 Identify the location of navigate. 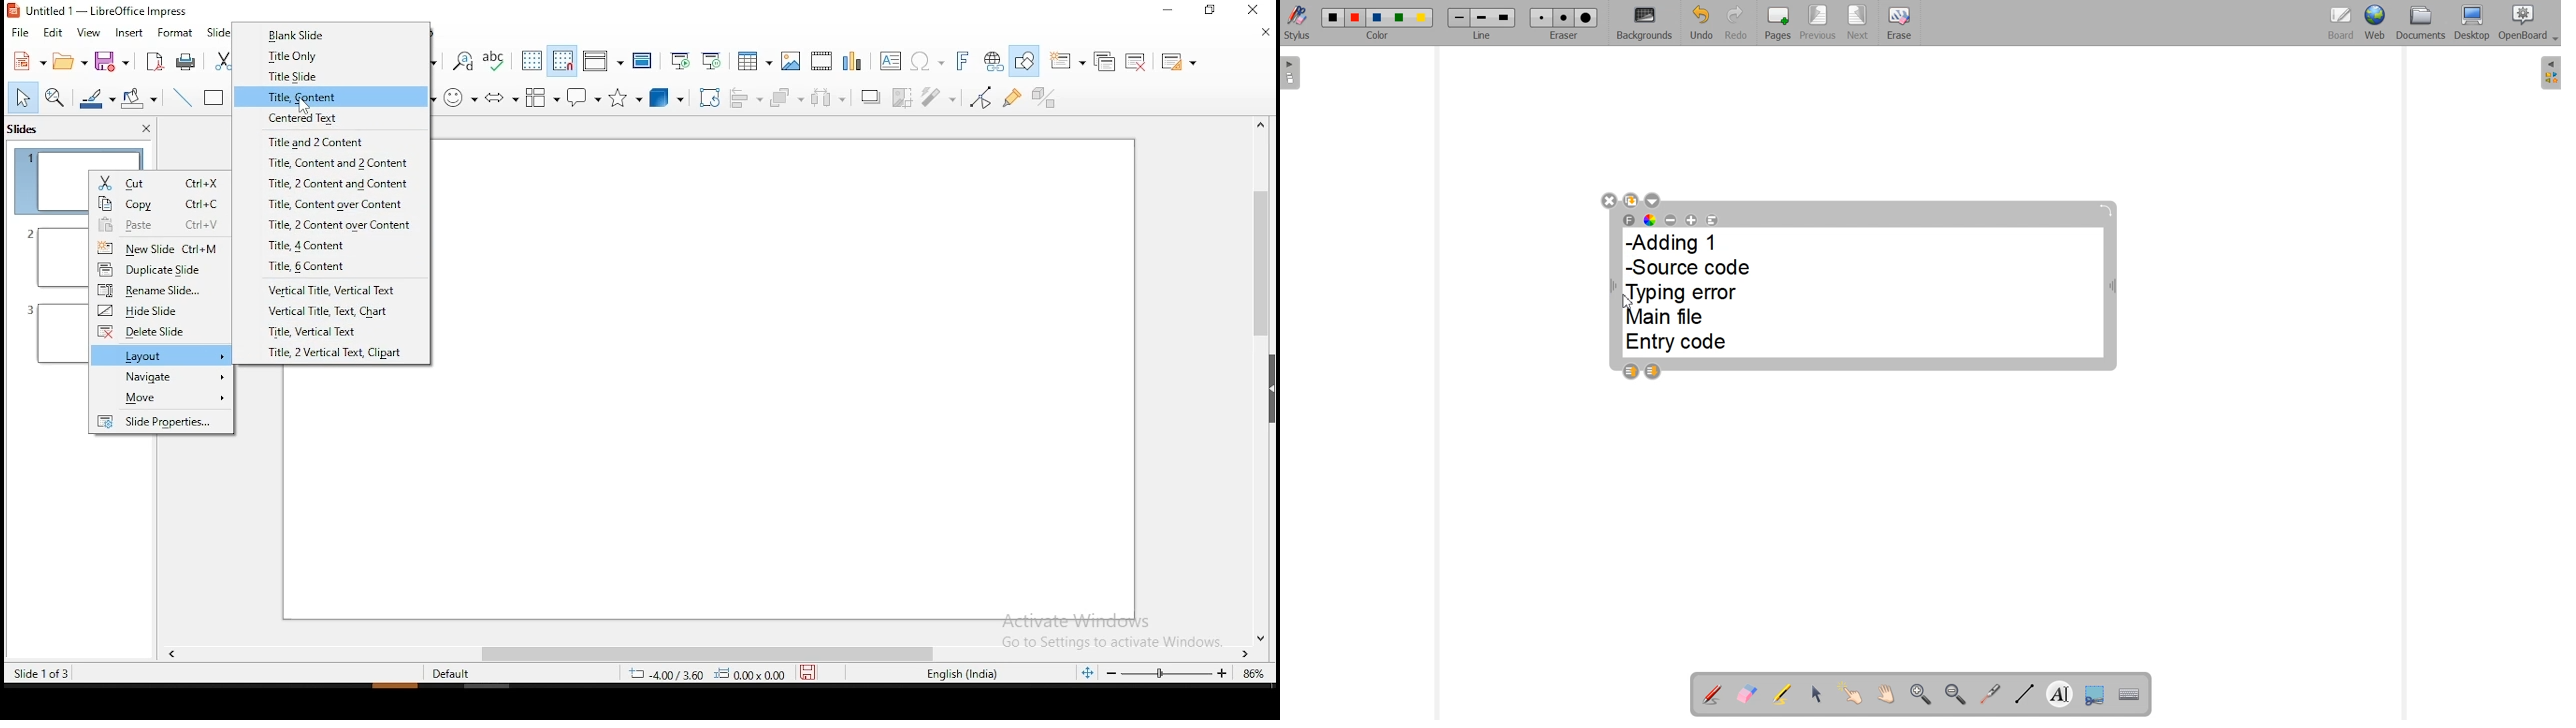
(164, 377).